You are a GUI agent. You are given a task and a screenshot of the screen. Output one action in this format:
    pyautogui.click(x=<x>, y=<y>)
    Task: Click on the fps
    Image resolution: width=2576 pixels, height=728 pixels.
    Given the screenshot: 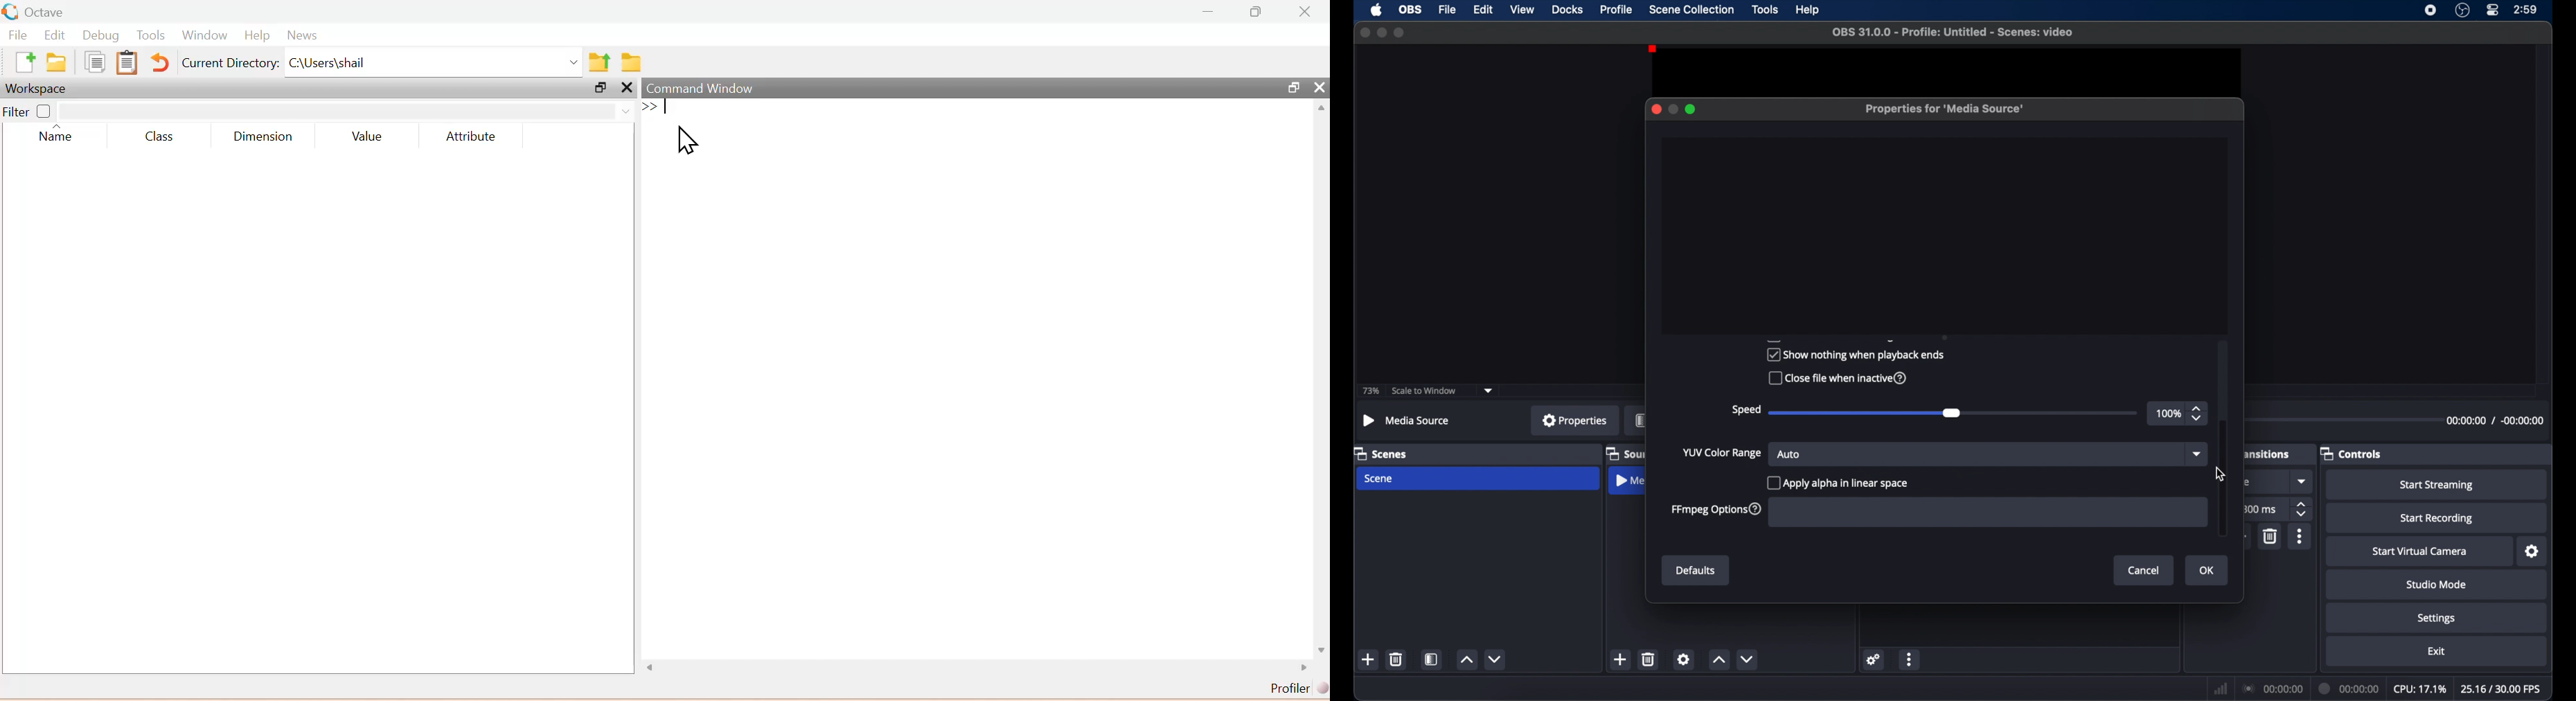 What is the action you would take?
    pyautogui.click(x=2501, y=689)
    